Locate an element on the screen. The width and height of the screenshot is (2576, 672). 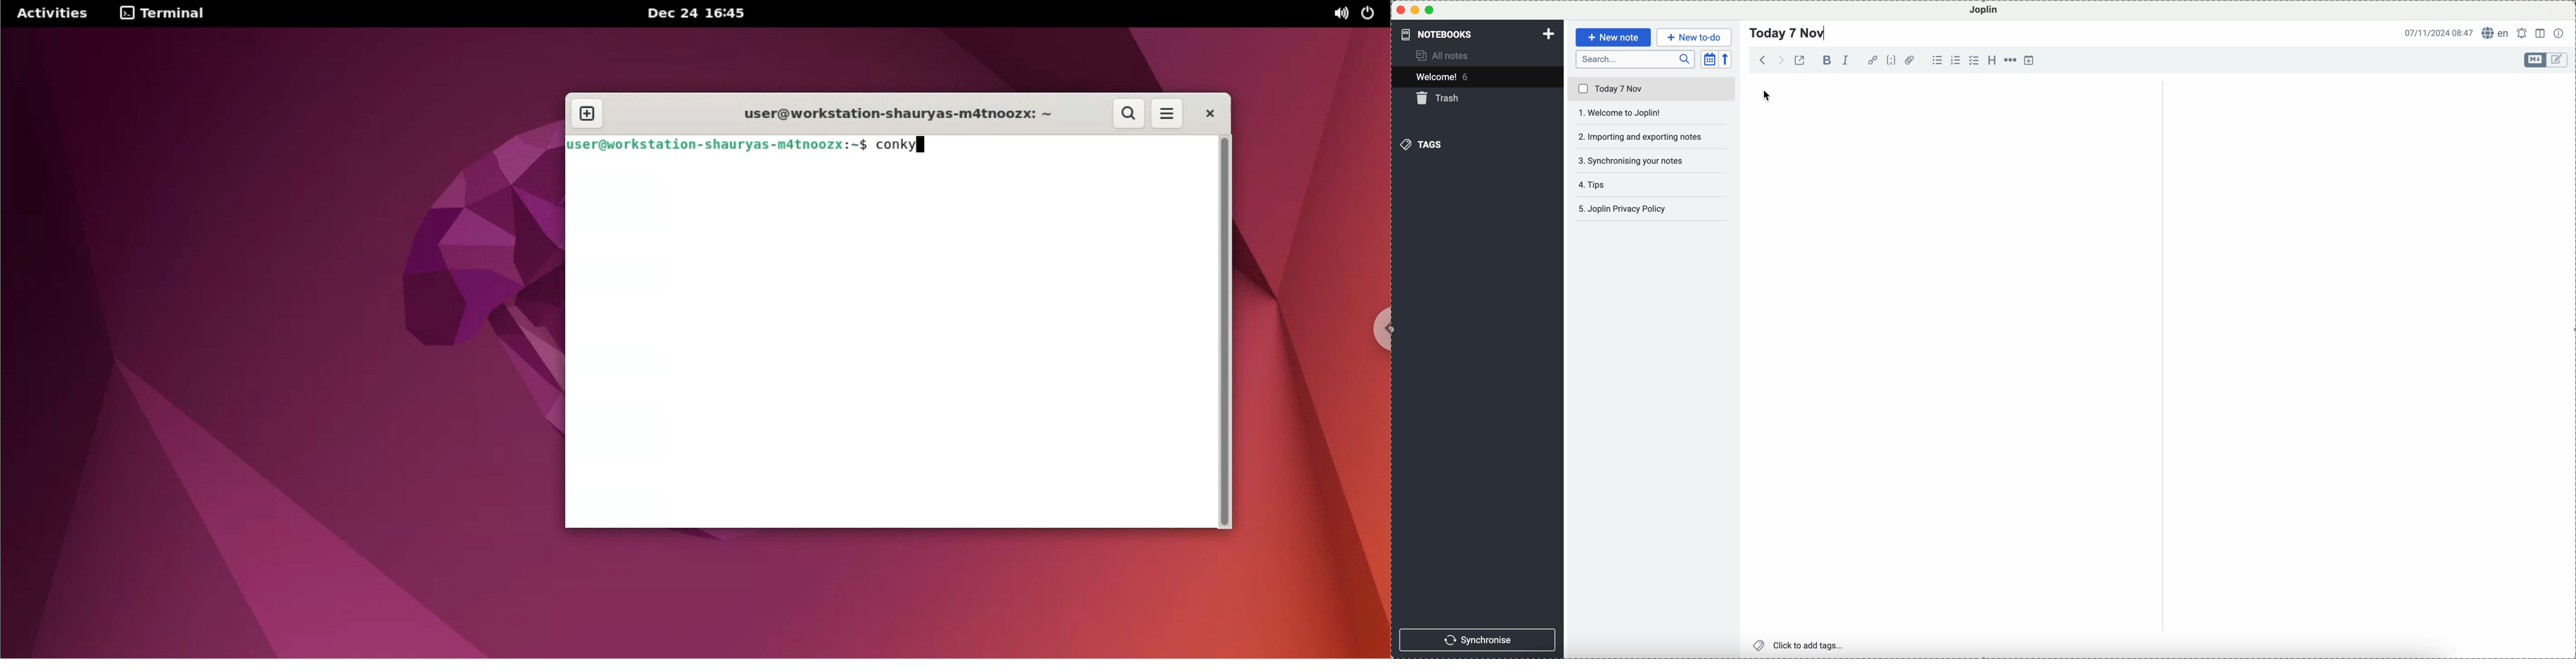
toggle editors is located at coordinates (2559, 60).